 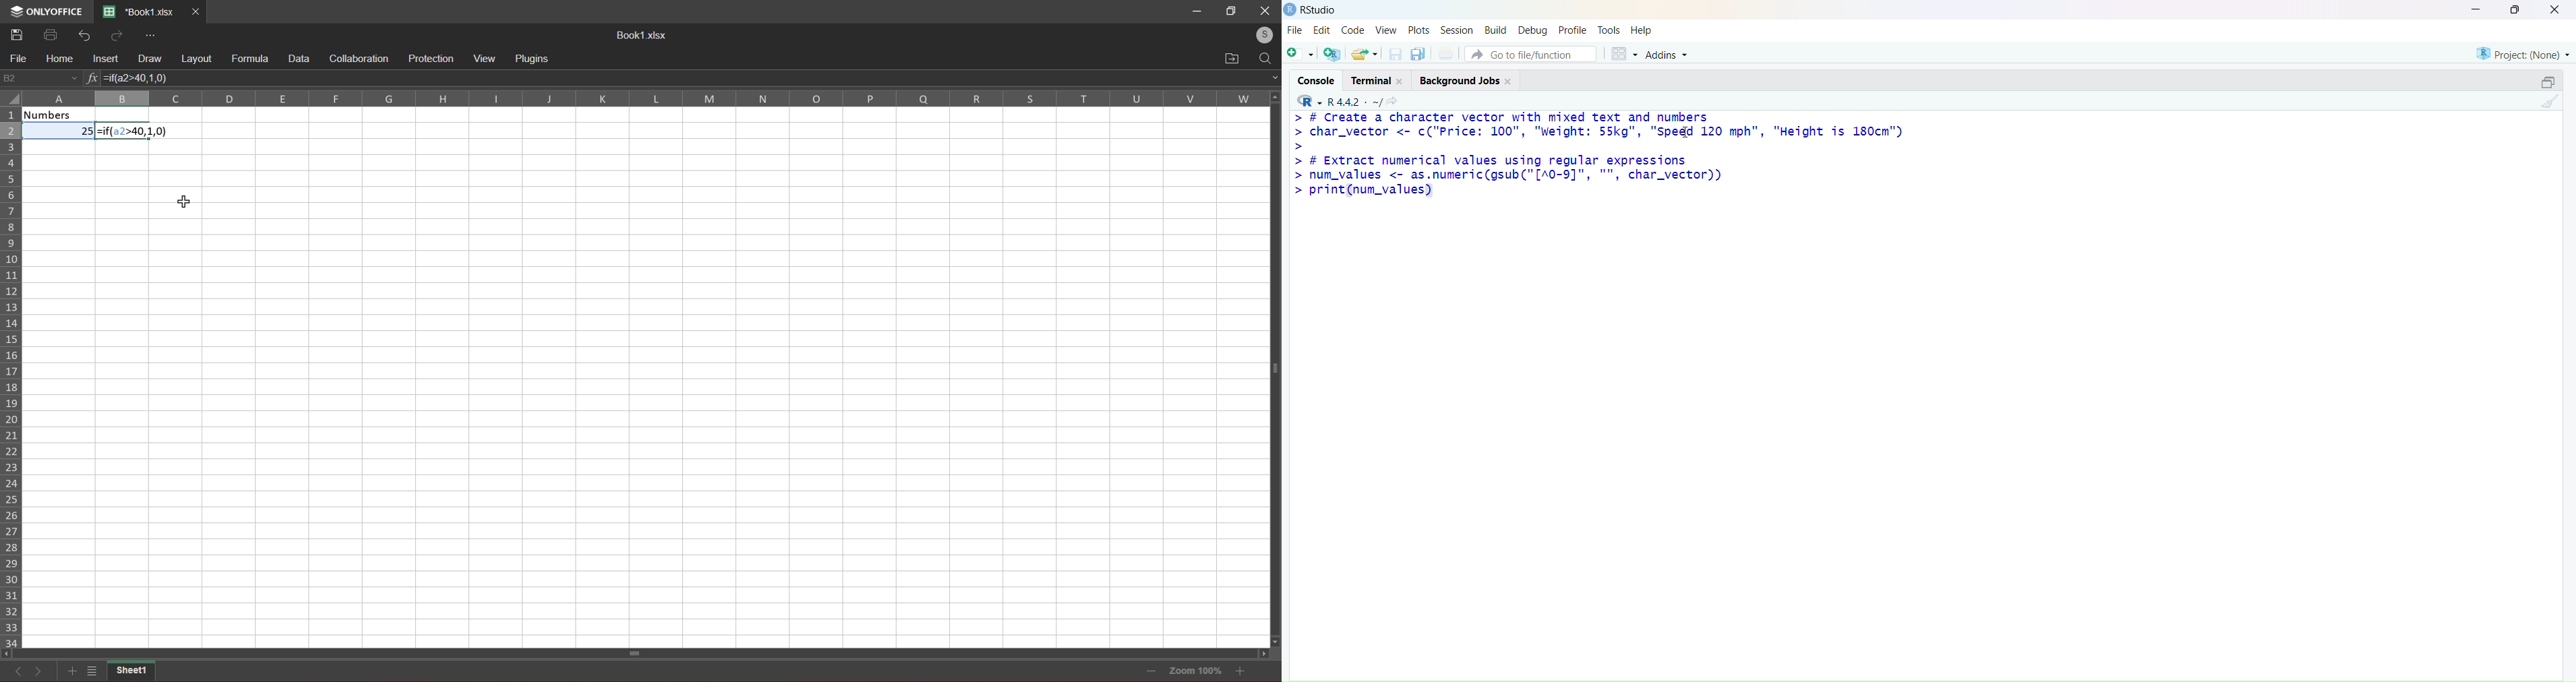 I want to click on more, so click(x=150, y=35).